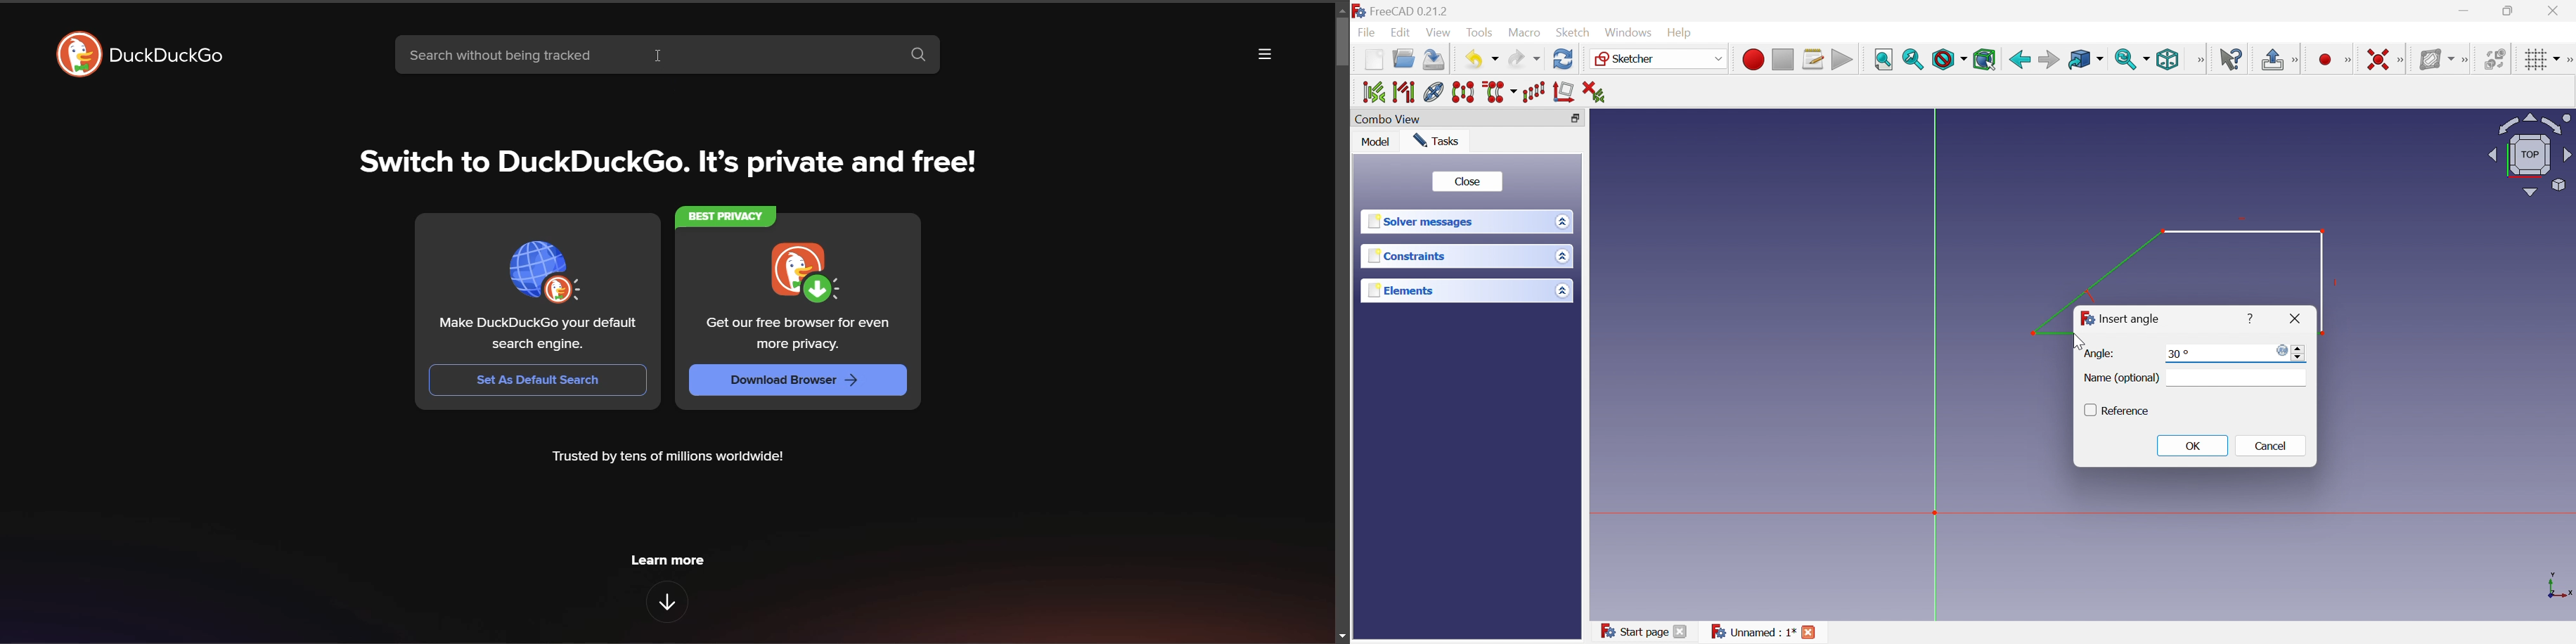 Image resolution: width=2576 pixels, height=644 pixels. What do you see at coordinates (1841, 59) in the screenshot?
I see `Execute macro` at bounding box center [1841, 59].